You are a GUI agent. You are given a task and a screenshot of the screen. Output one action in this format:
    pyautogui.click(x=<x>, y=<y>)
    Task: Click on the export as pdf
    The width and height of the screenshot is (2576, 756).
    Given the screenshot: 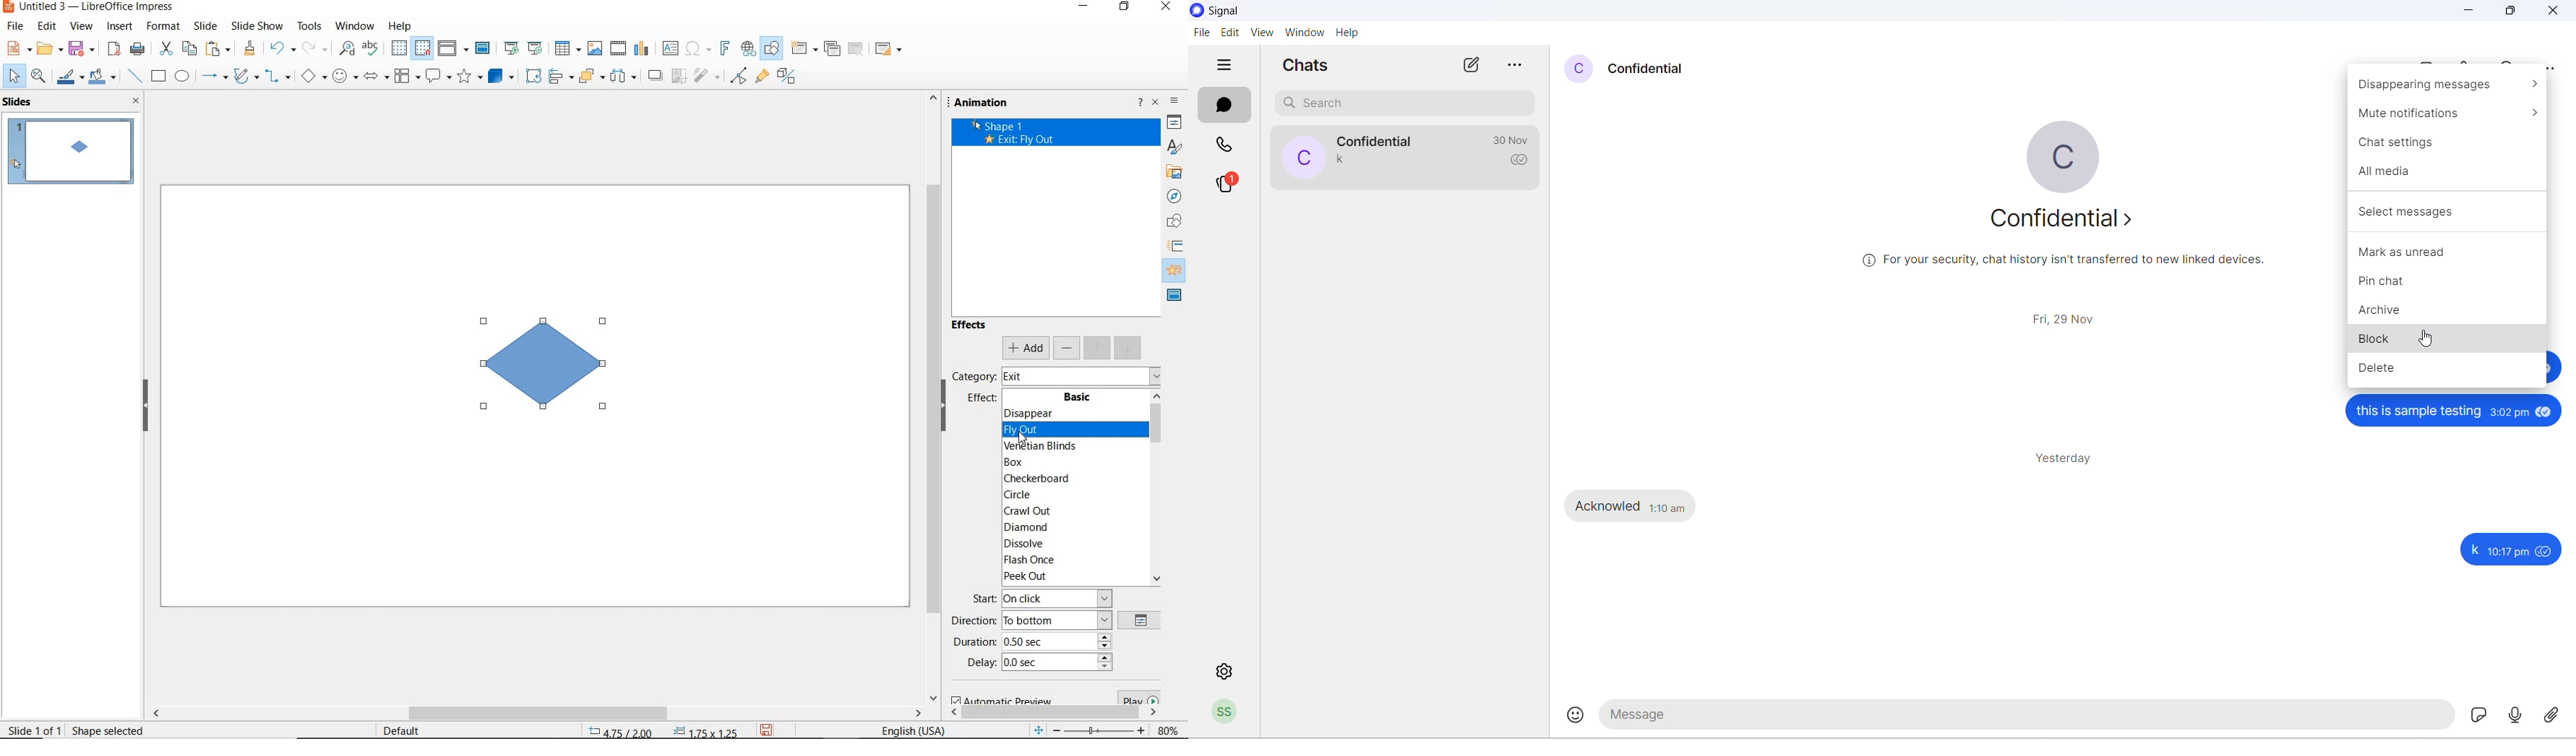 What is the action you would take?
    pyautogui.click(x=114, y=49)
    